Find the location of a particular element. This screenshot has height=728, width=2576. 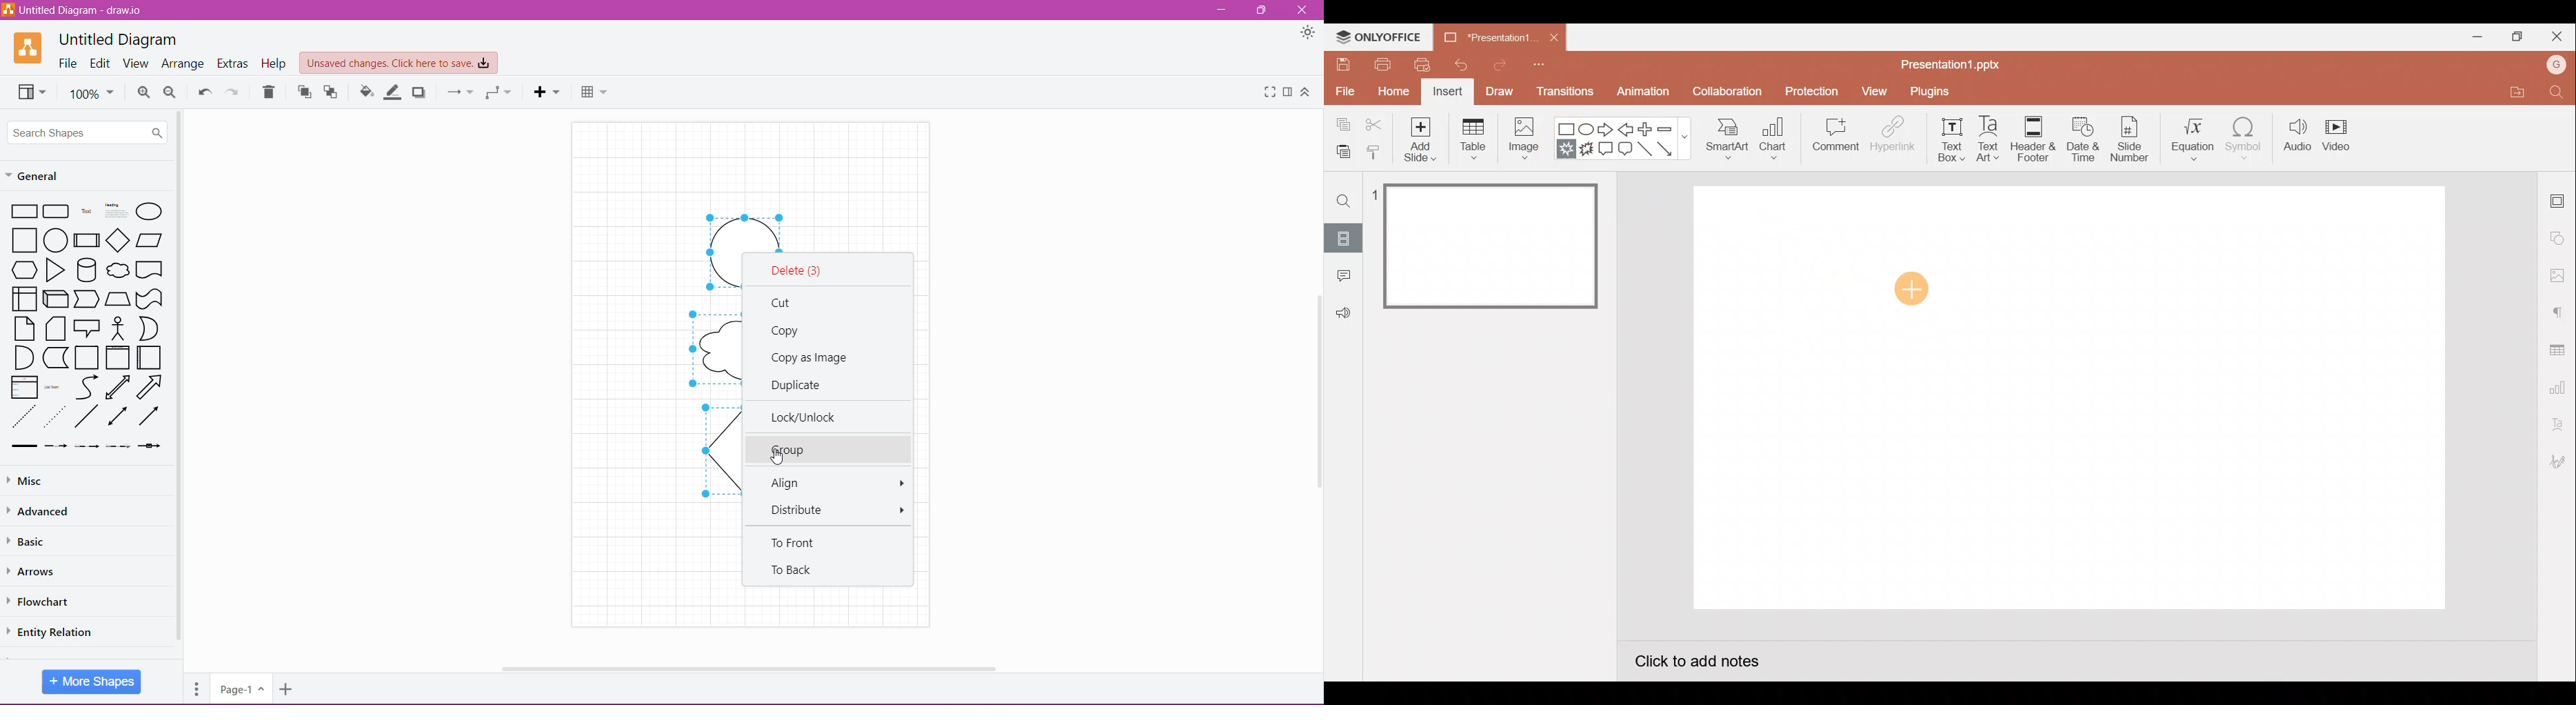

Undo is located at coordinates (203, 90).